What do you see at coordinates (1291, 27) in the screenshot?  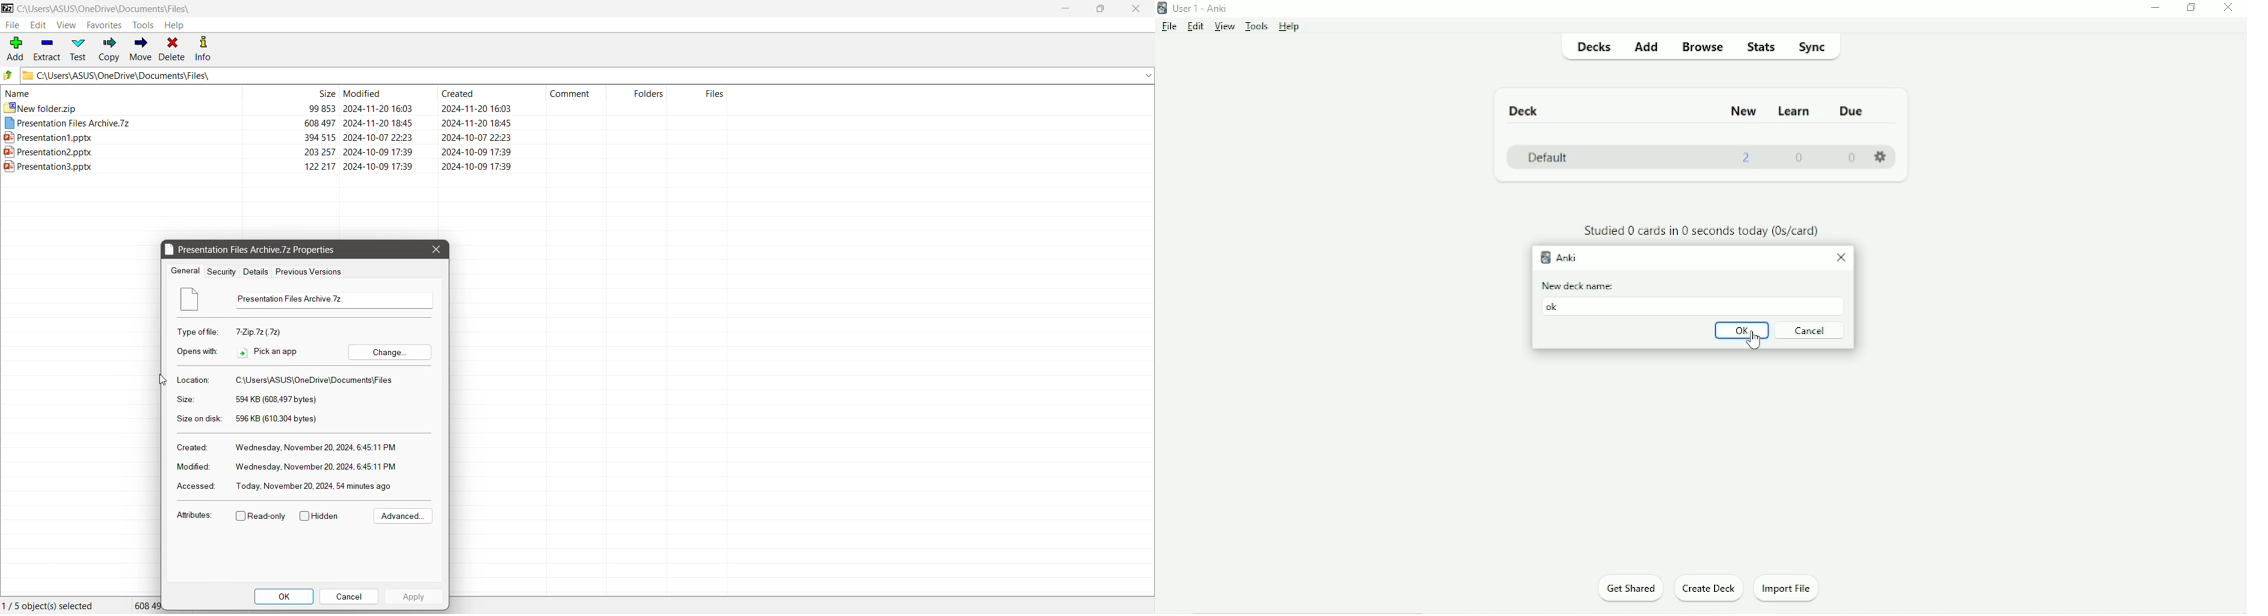 I see `Help` at bounding box center [1291, 27].